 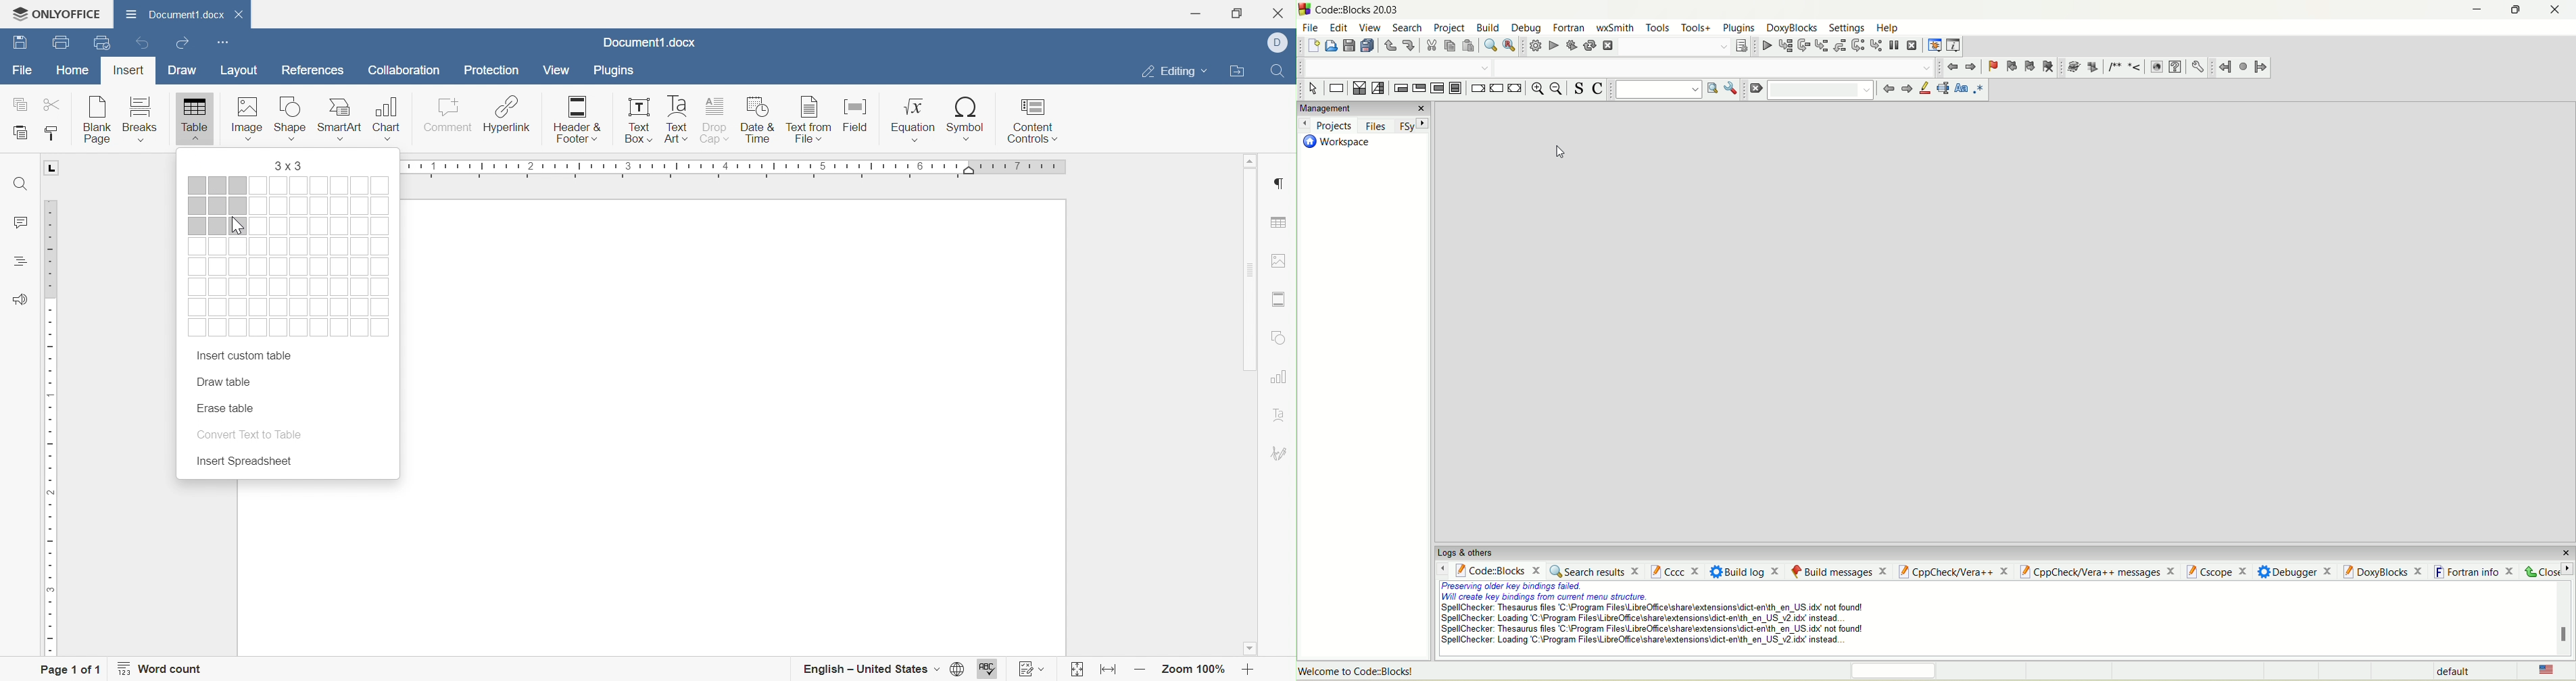 I want to click on maximize, so click(x=2515, y=12).